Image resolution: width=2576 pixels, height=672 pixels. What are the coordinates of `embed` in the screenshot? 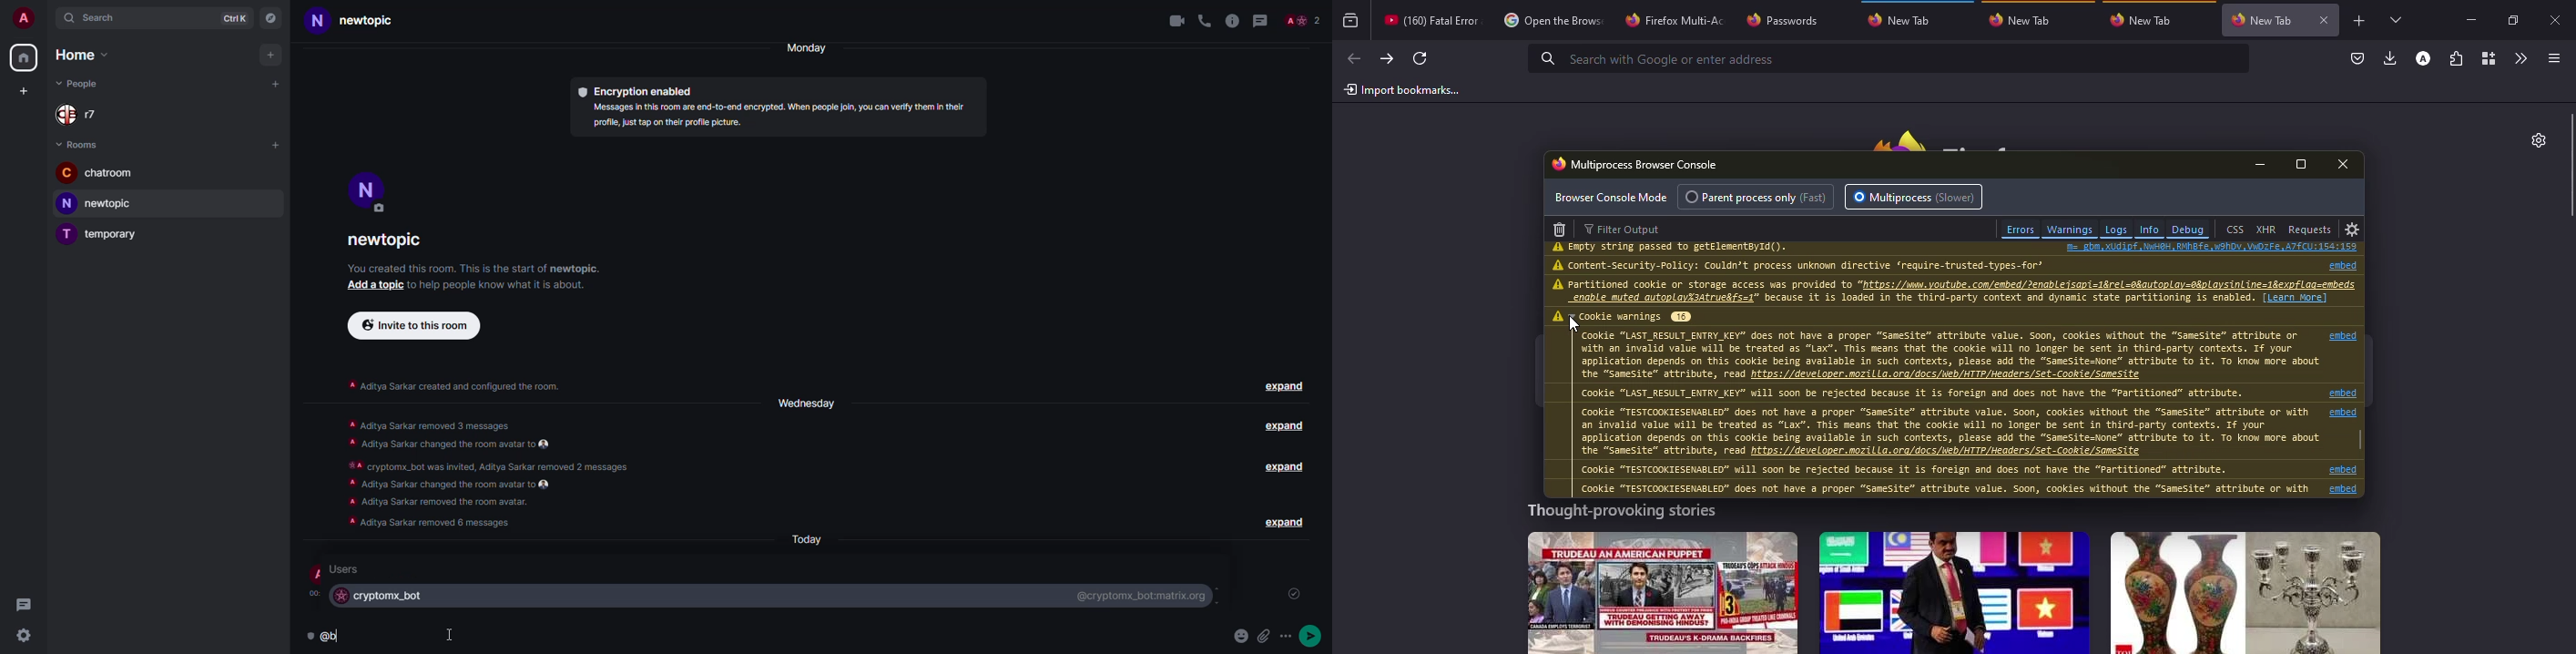 It's located at (2343, 393).